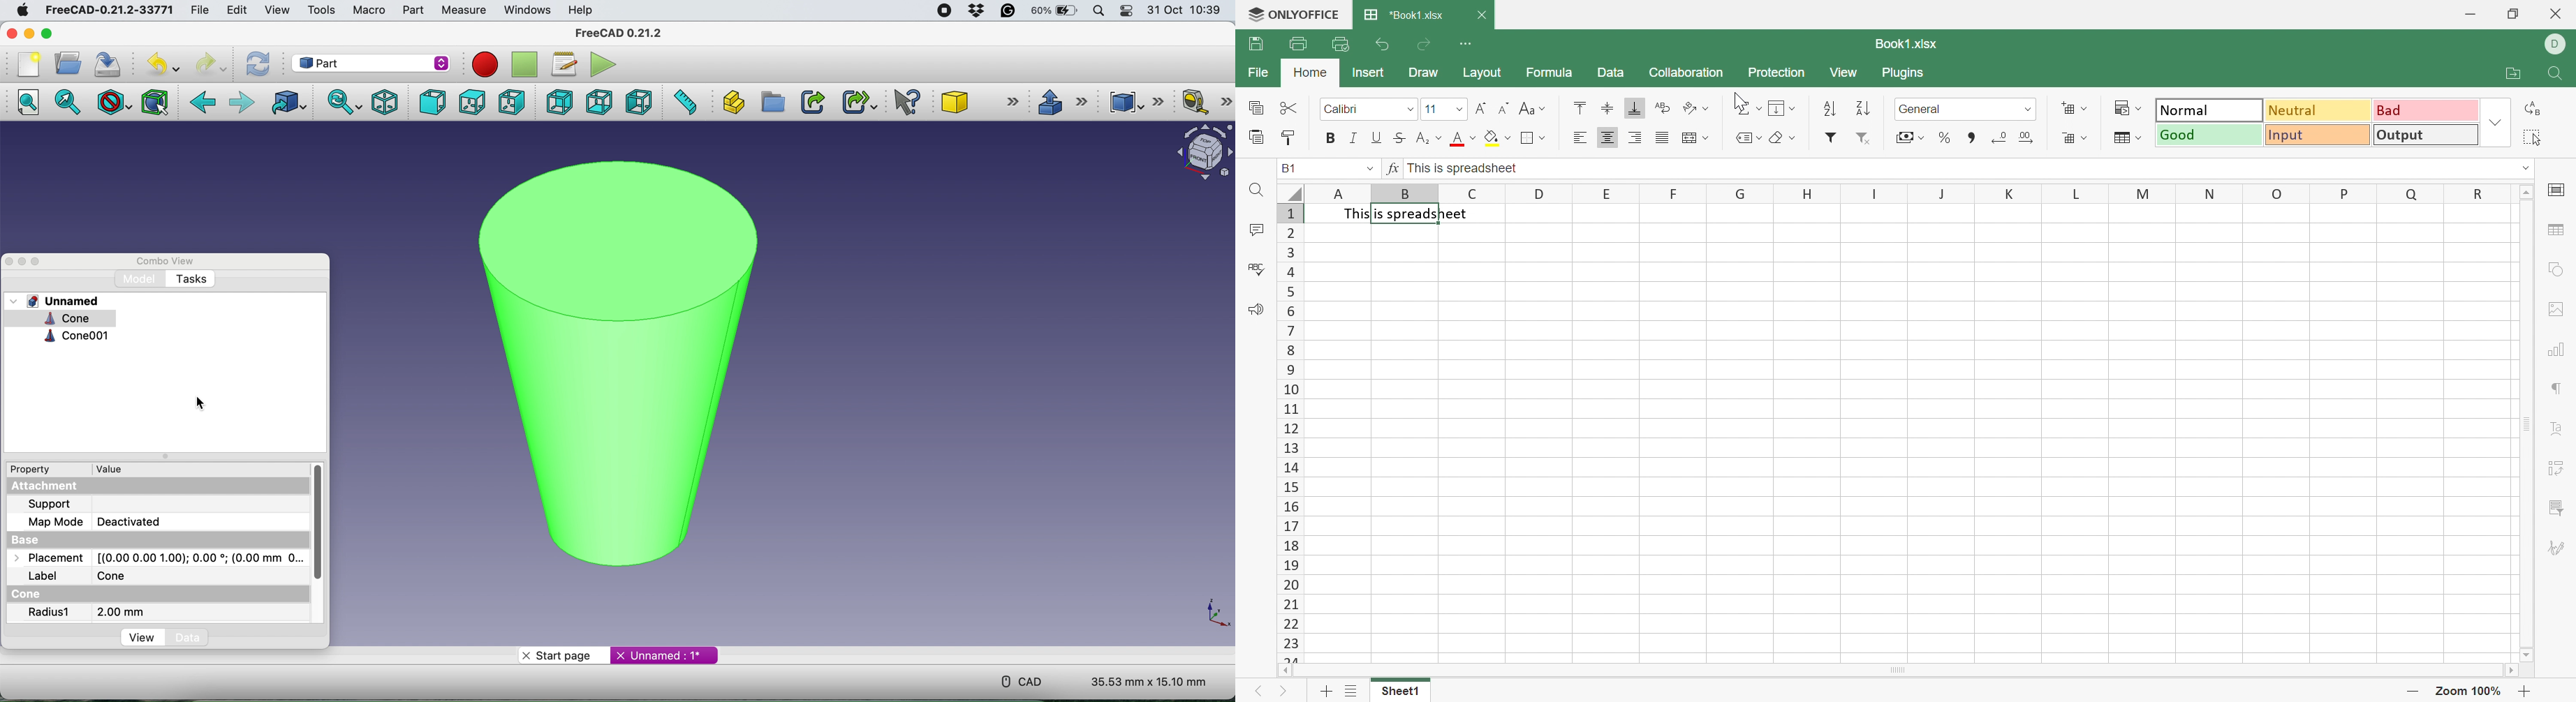 This screenshot has width=2576, height=728. Describe the element at coordinates (204, 103) in the screenshot. I see `back` at that location.